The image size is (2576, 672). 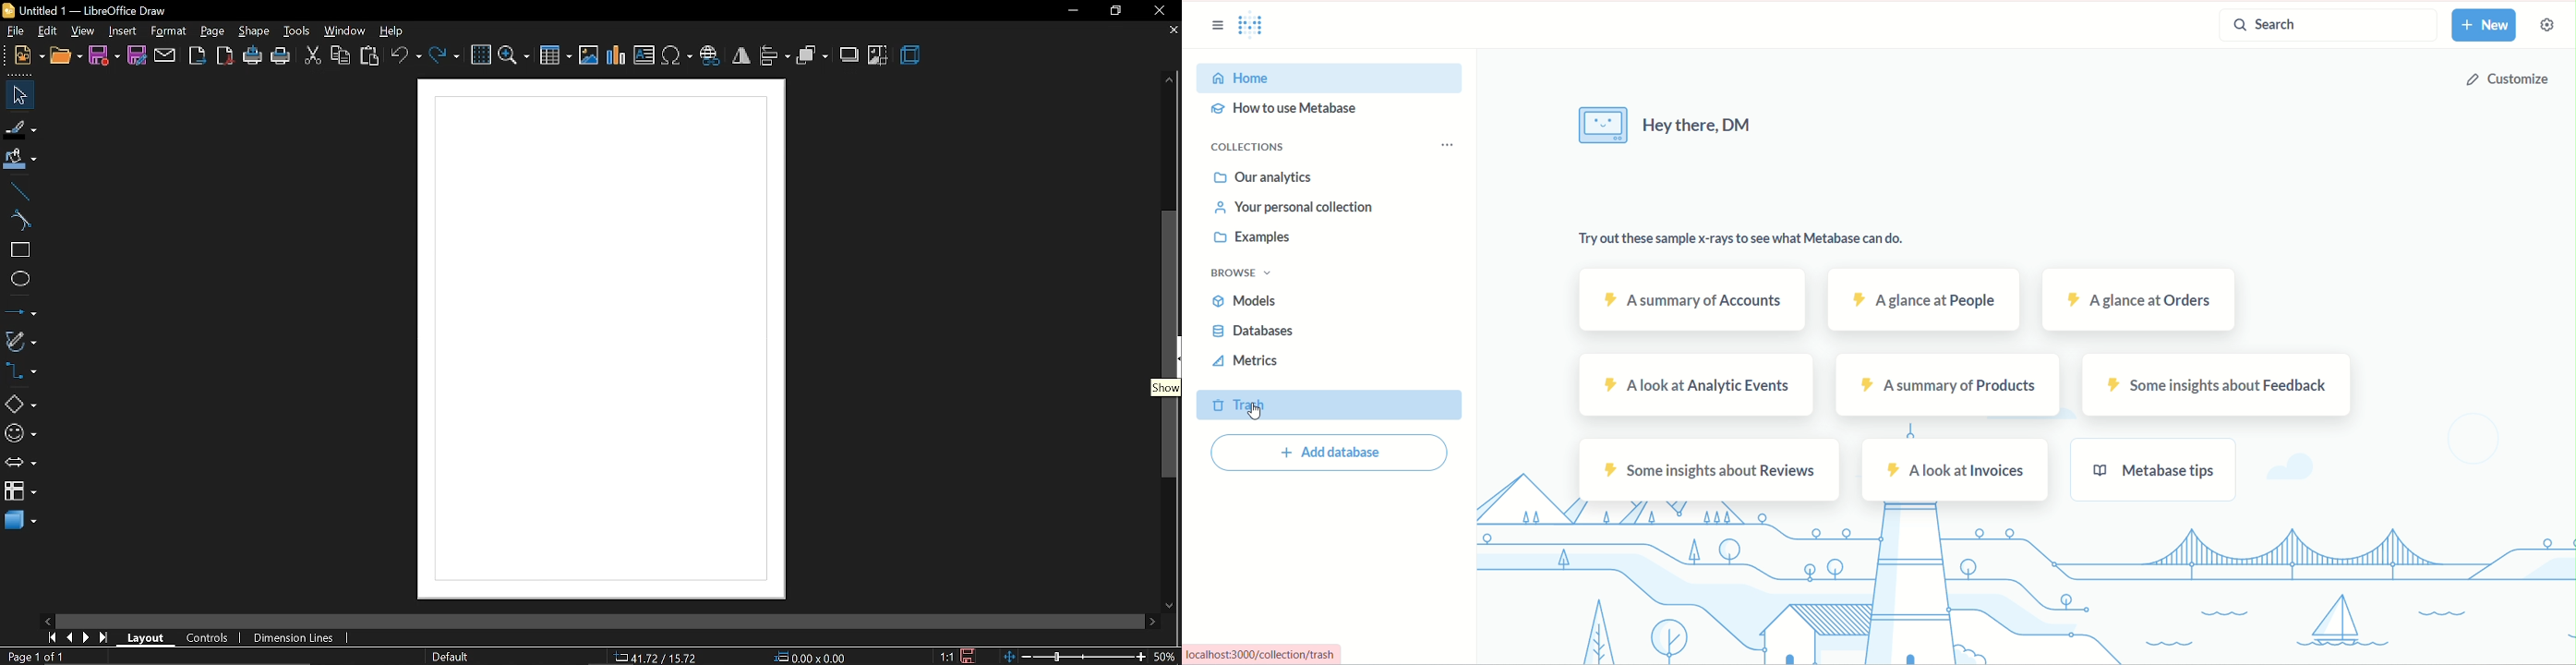 What do you see at coordinates (169, 32) in the screenshot?
I see `format` at bounding box center [169, 32].